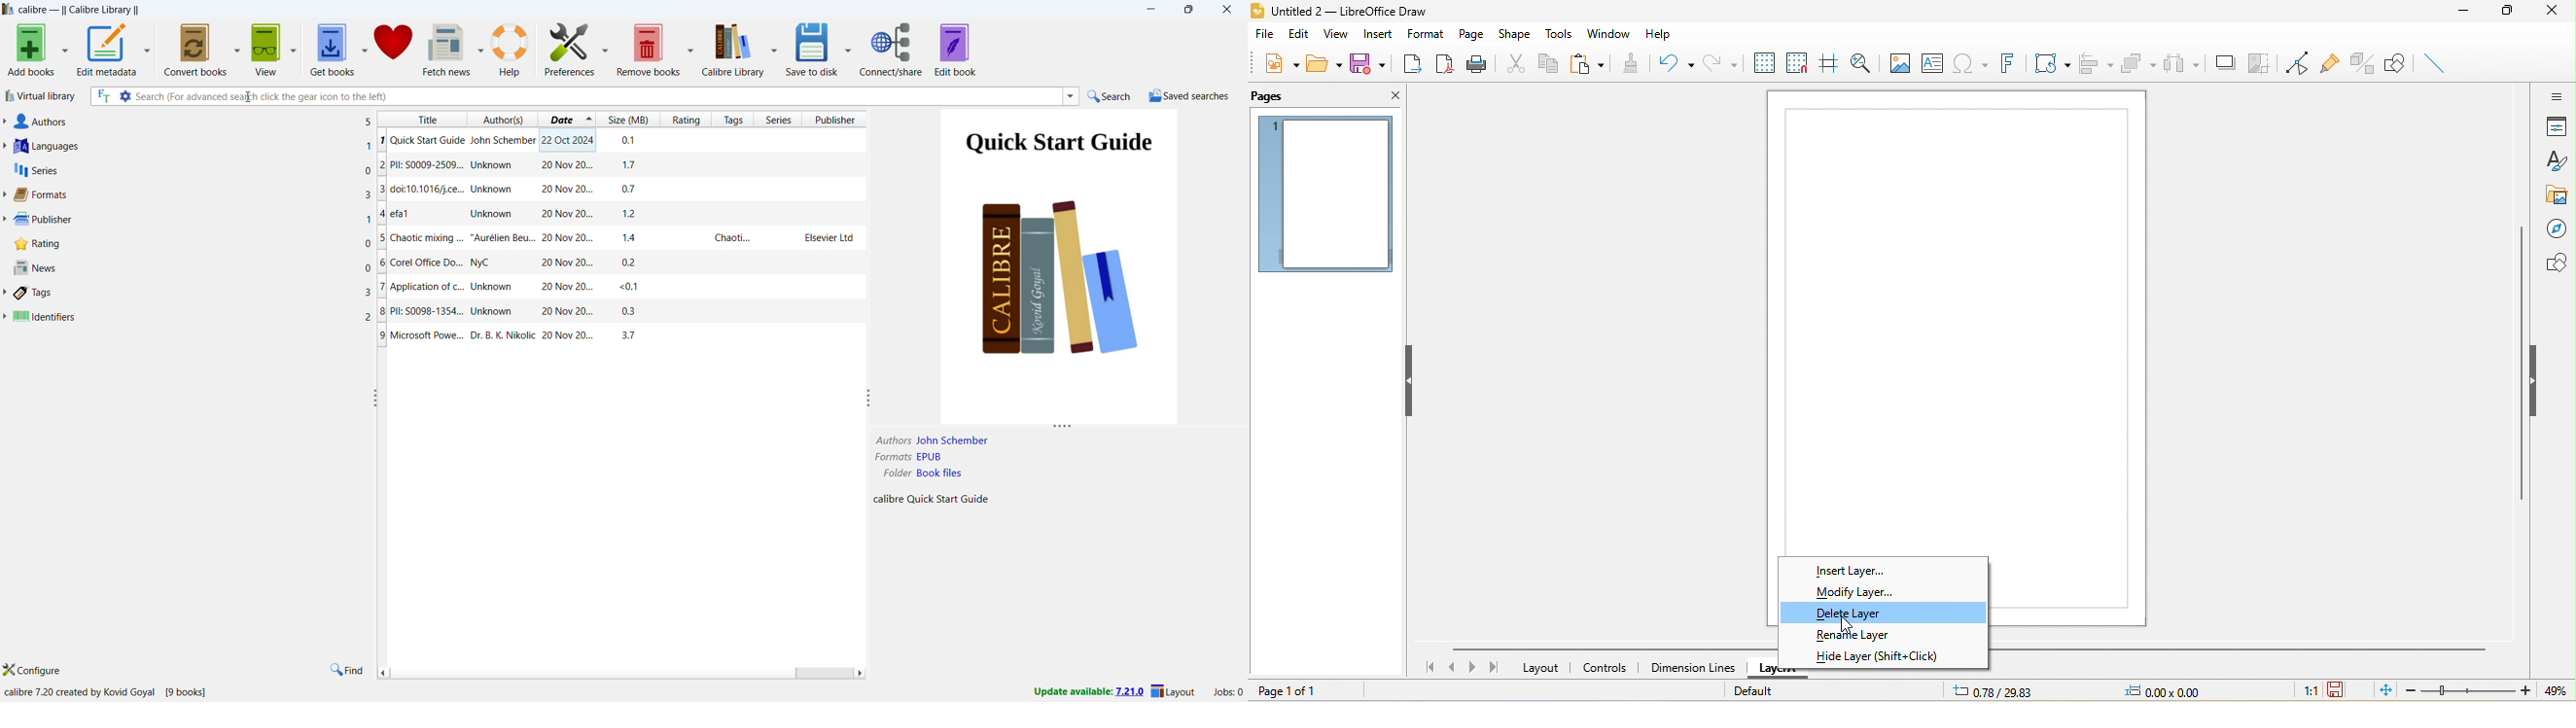 Image resolution: width=2576 pixels, height=728 pixels. What do you see at coordinates (250, 97) in the screenshot?
I see `cursor` at bounding box center [250, 97].